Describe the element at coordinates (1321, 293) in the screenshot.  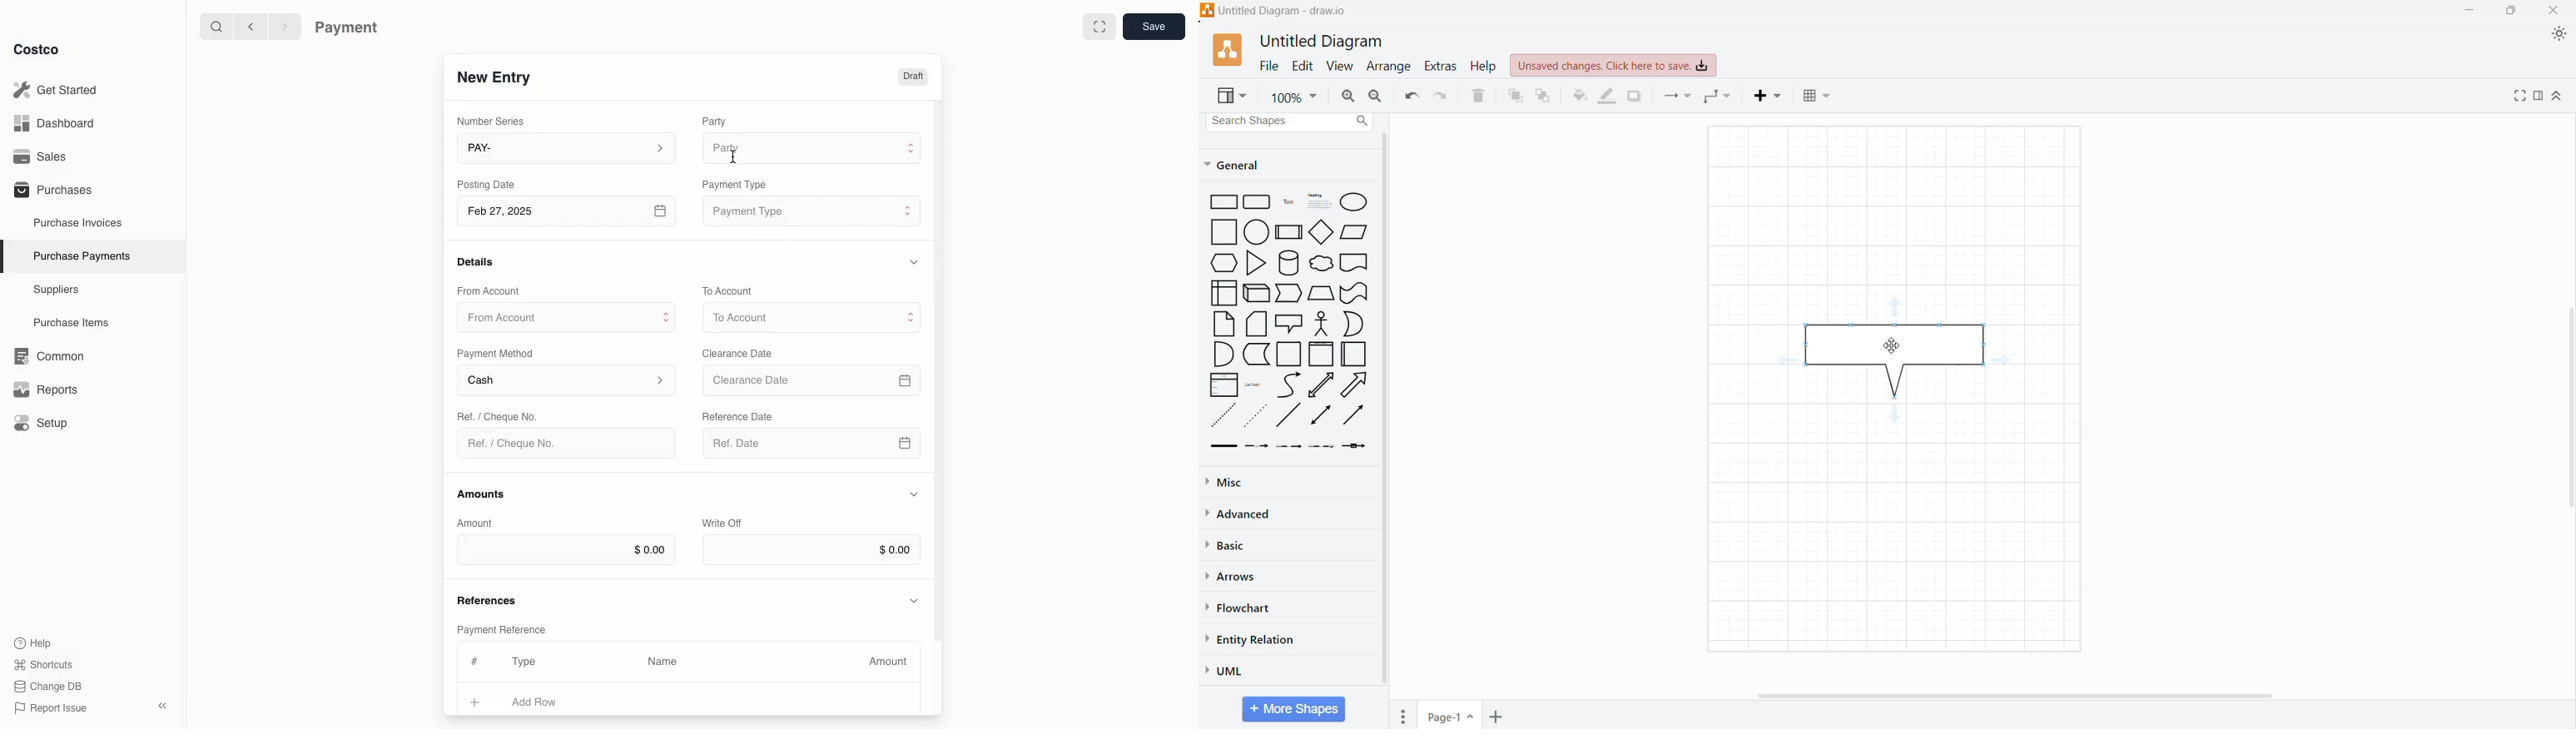
I see `manual input` at that location.